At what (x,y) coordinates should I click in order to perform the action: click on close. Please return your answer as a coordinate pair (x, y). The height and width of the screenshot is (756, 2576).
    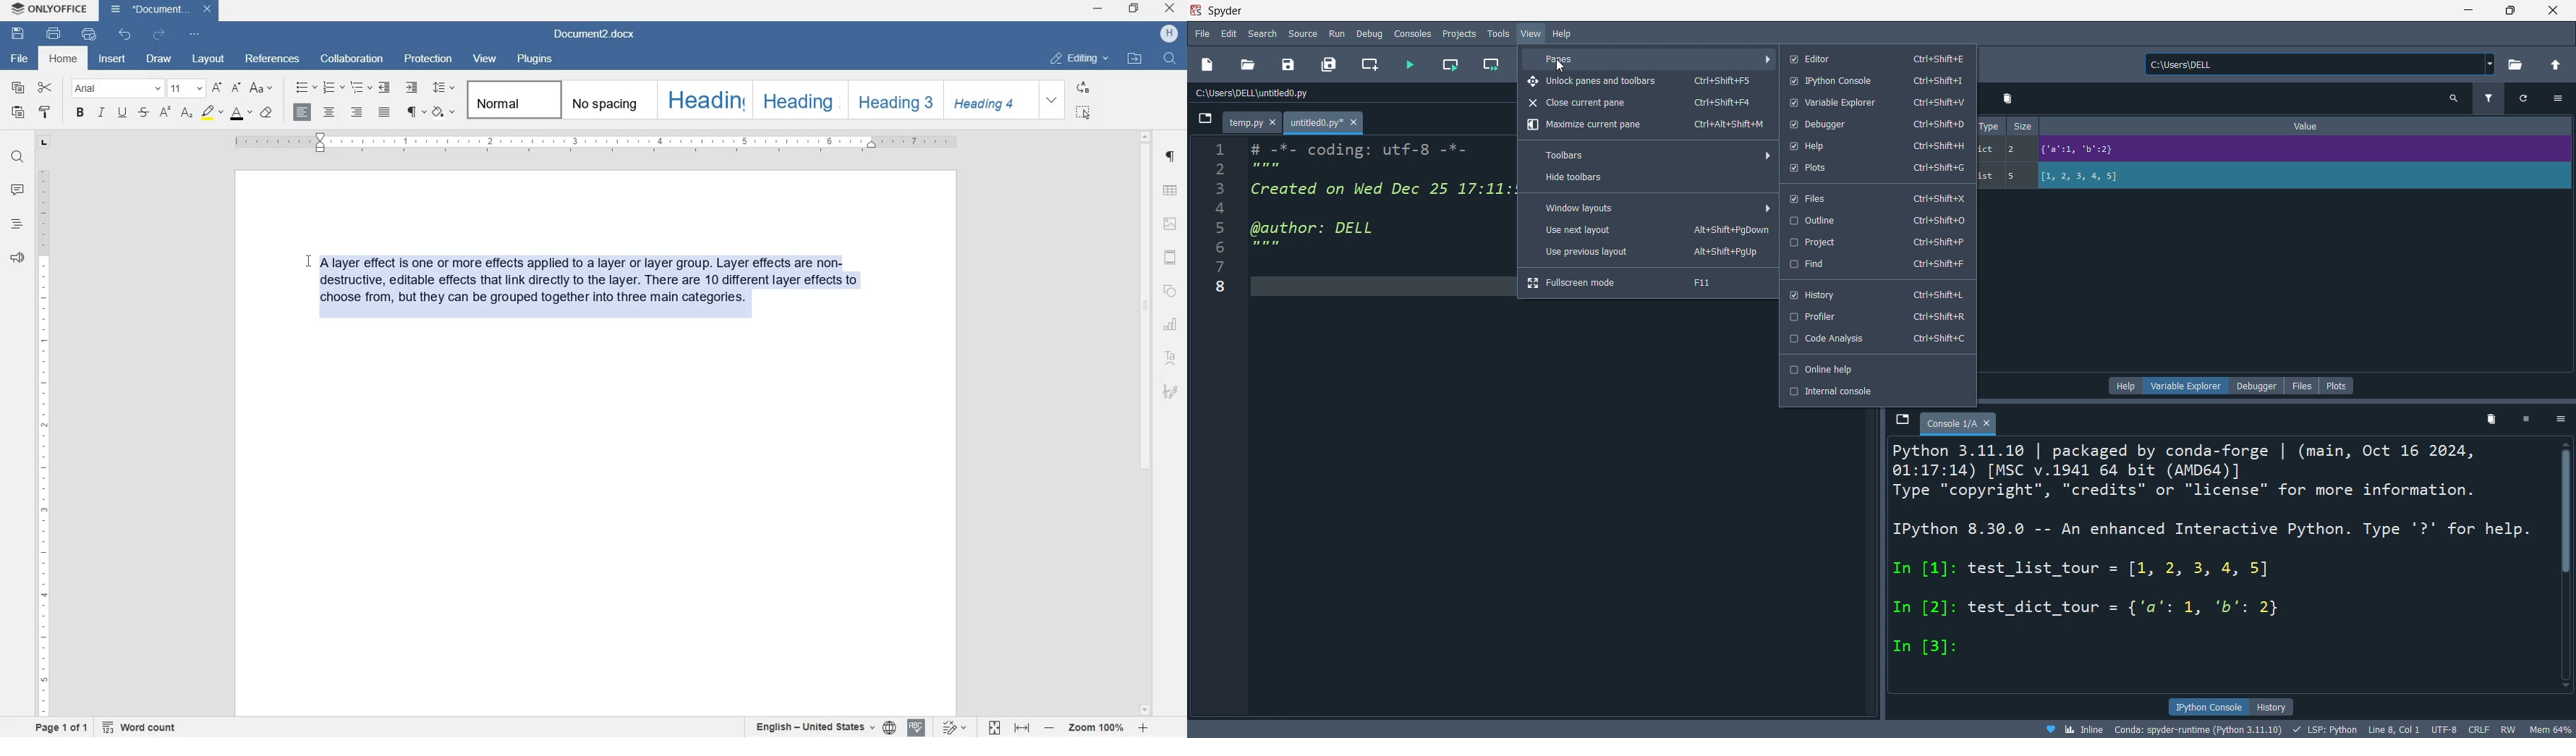
    Looking at the image, I should click on (1171, 9).